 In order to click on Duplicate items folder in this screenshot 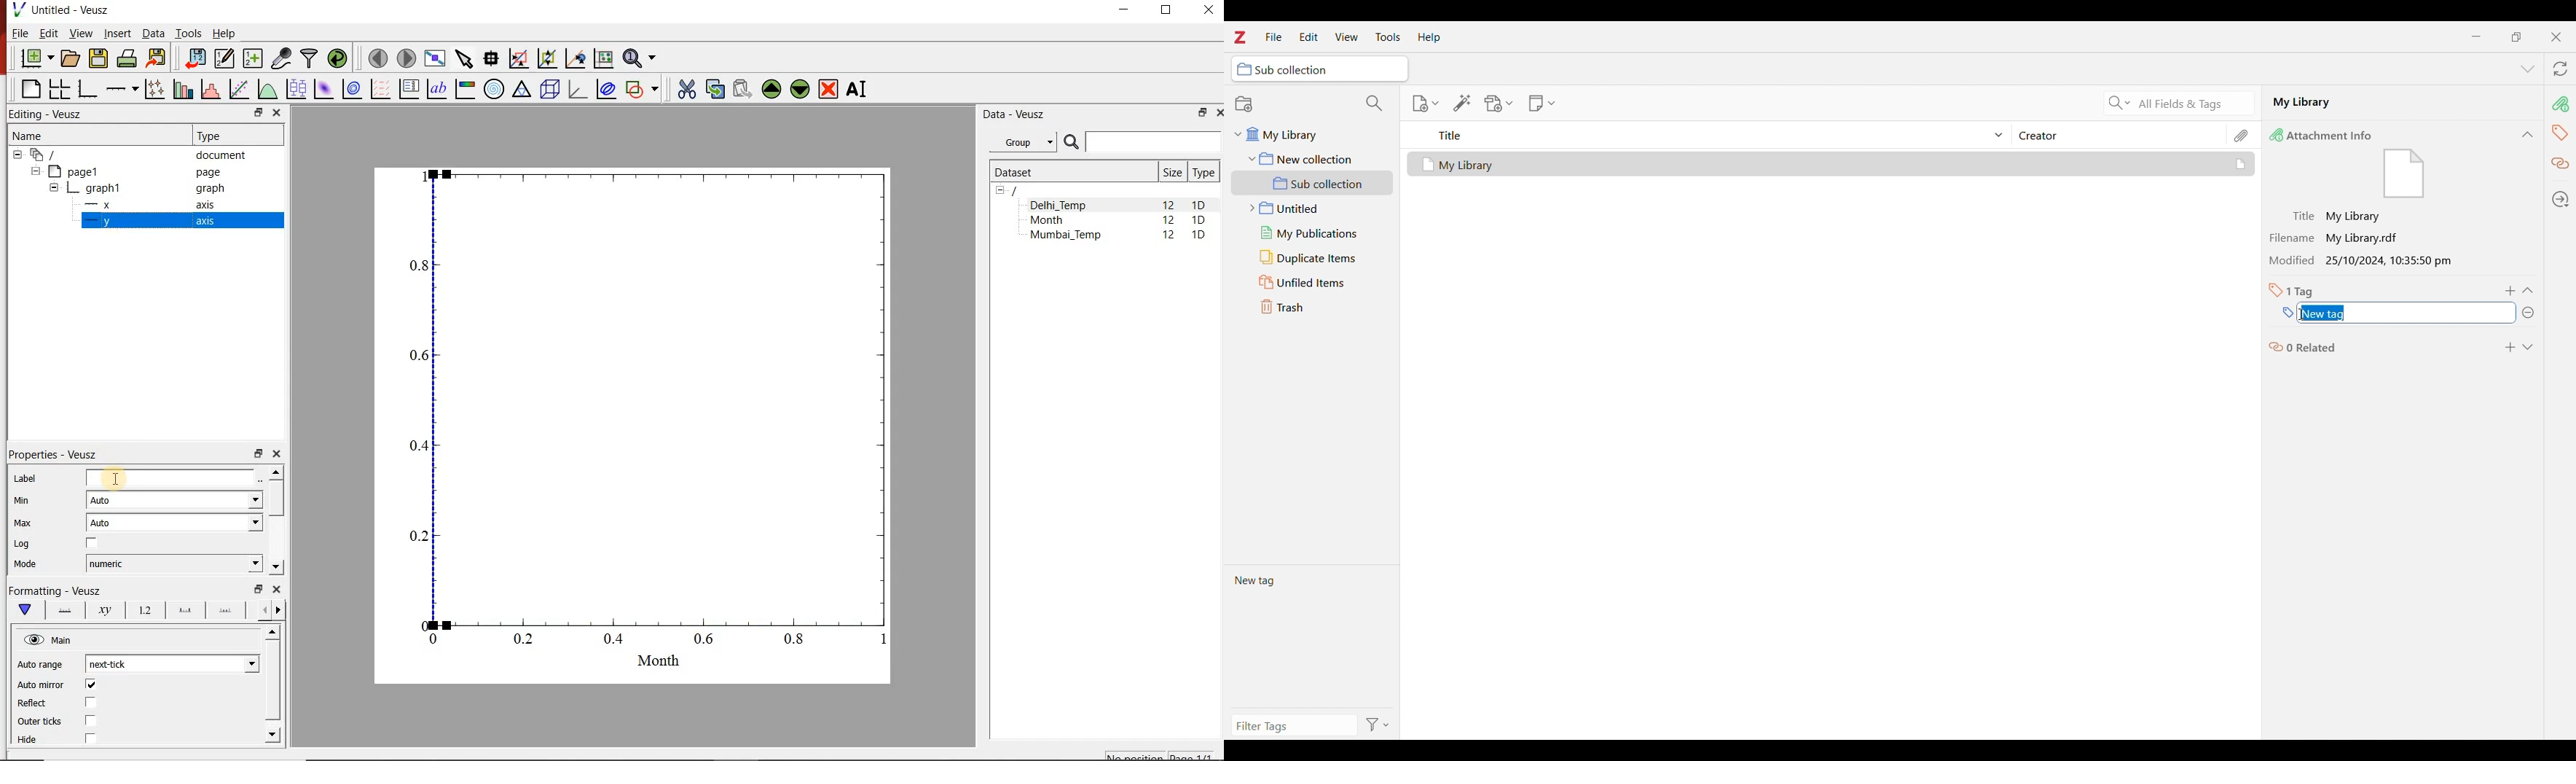, I will do `click(1313, 258)`.